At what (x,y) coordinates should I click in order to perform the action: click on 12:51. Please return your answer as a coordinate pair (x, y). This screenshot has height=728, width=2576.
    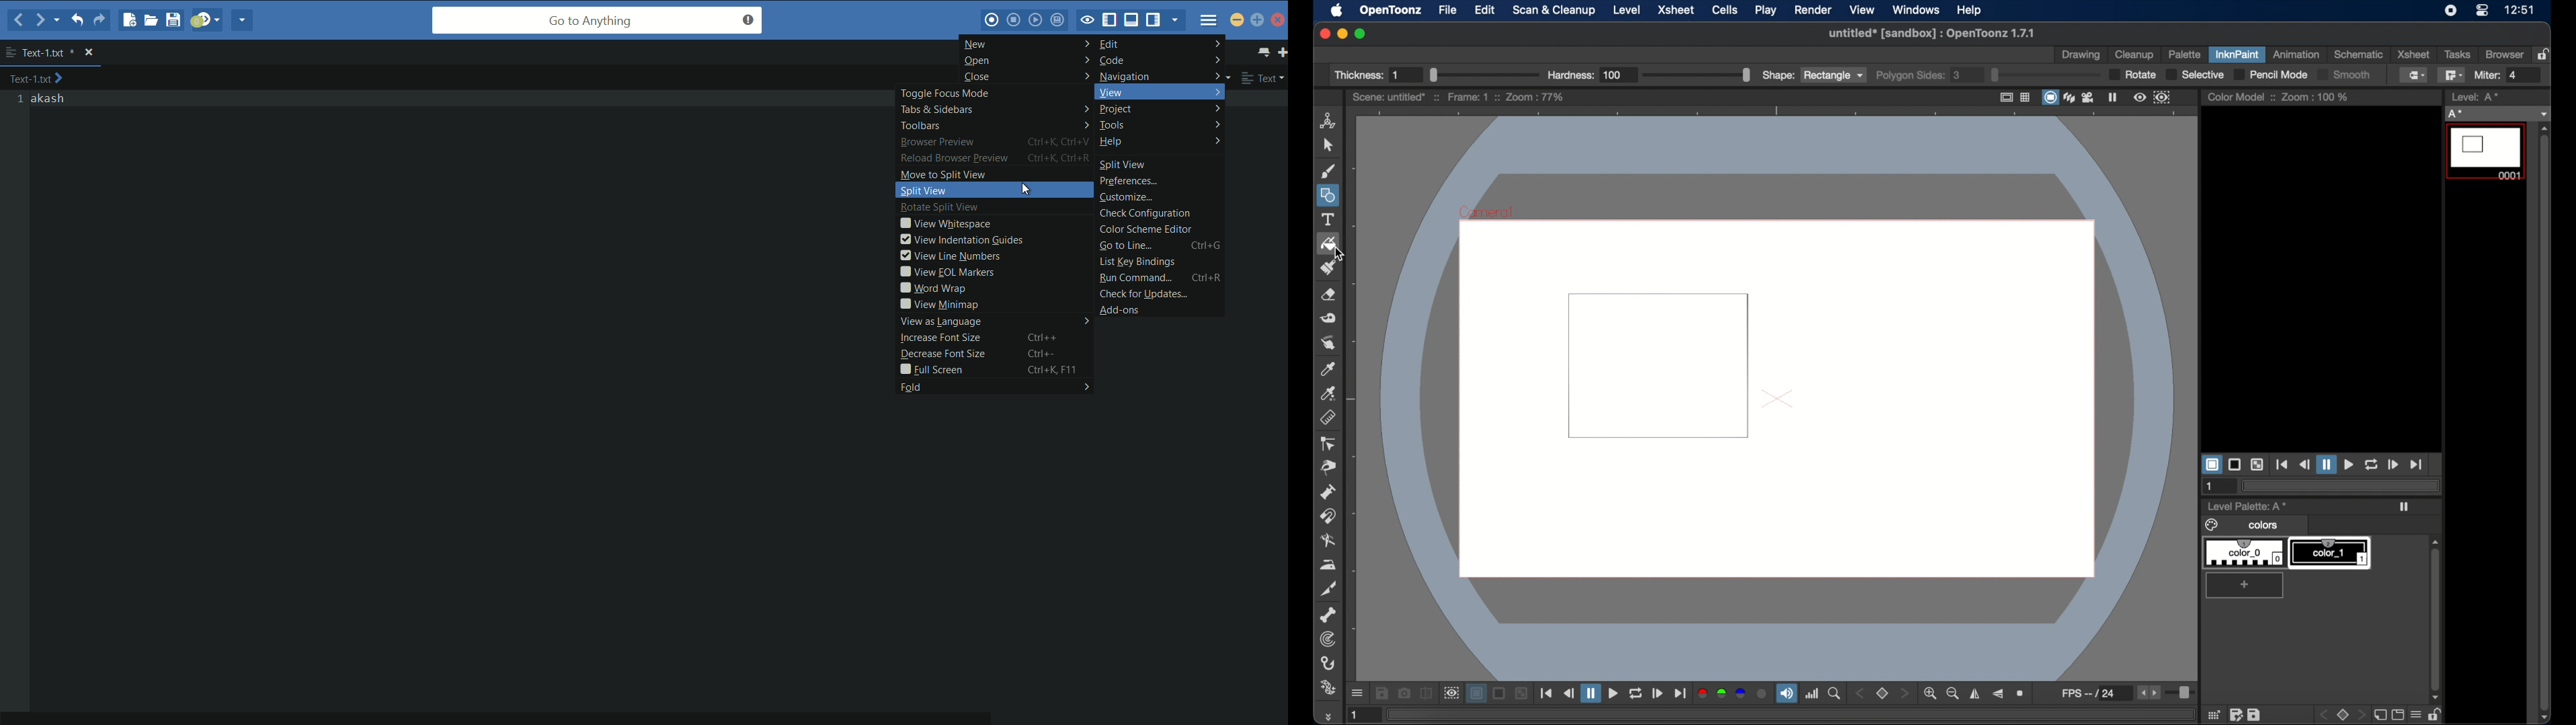
    Looking at the image, I should click on (2521, 10).